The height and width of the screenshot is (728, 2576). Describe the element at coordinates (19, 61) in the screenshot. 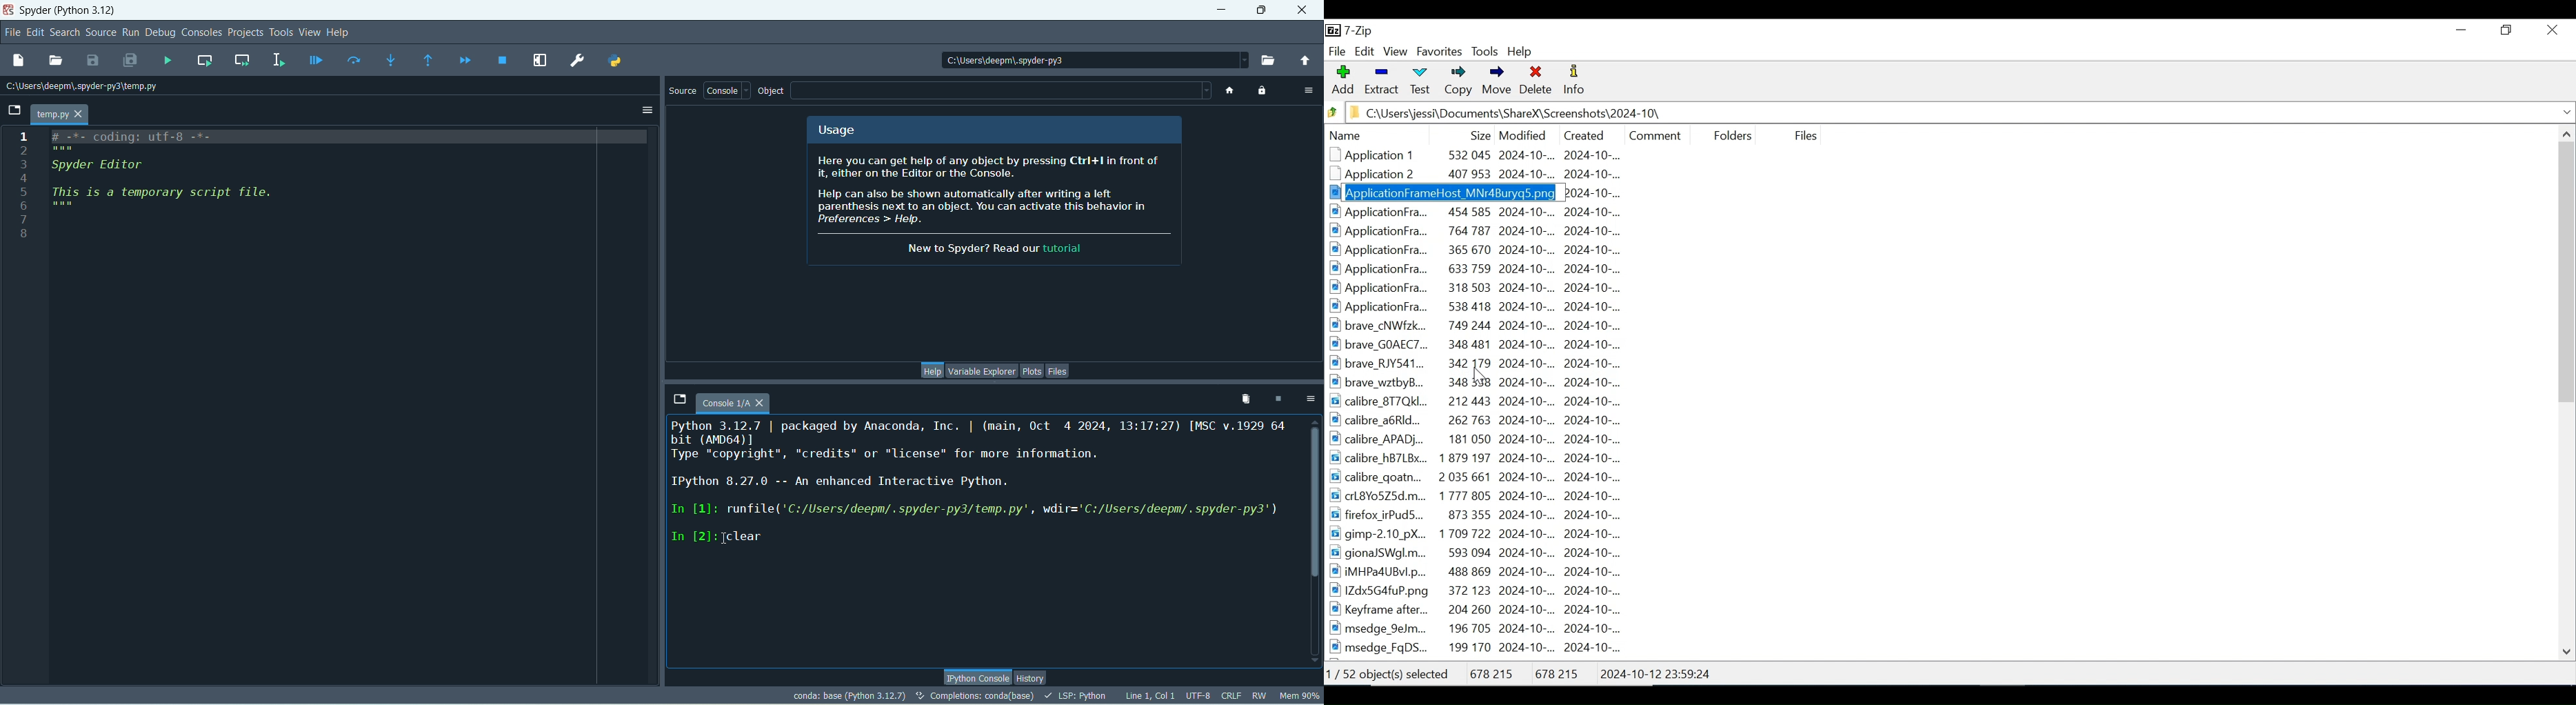

I see `new` at that location.